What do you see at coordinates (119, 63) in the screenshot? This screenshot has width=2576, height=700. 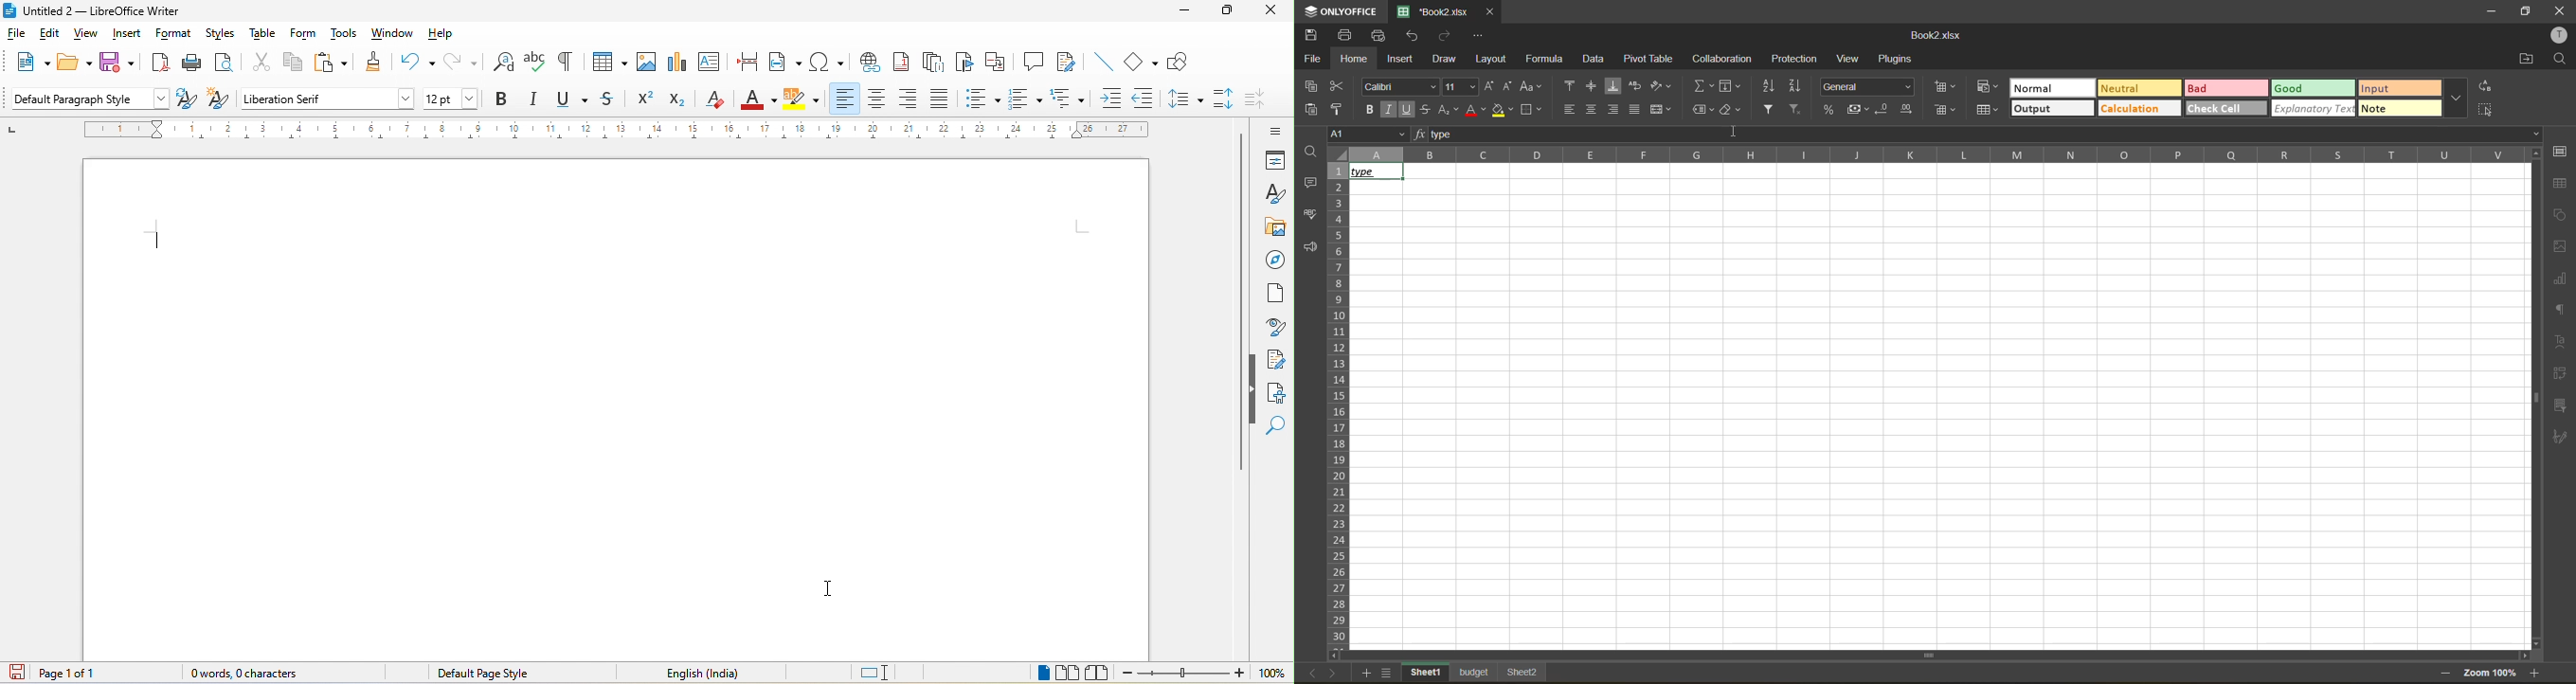 I see `save` at bounding box center [119, 63].